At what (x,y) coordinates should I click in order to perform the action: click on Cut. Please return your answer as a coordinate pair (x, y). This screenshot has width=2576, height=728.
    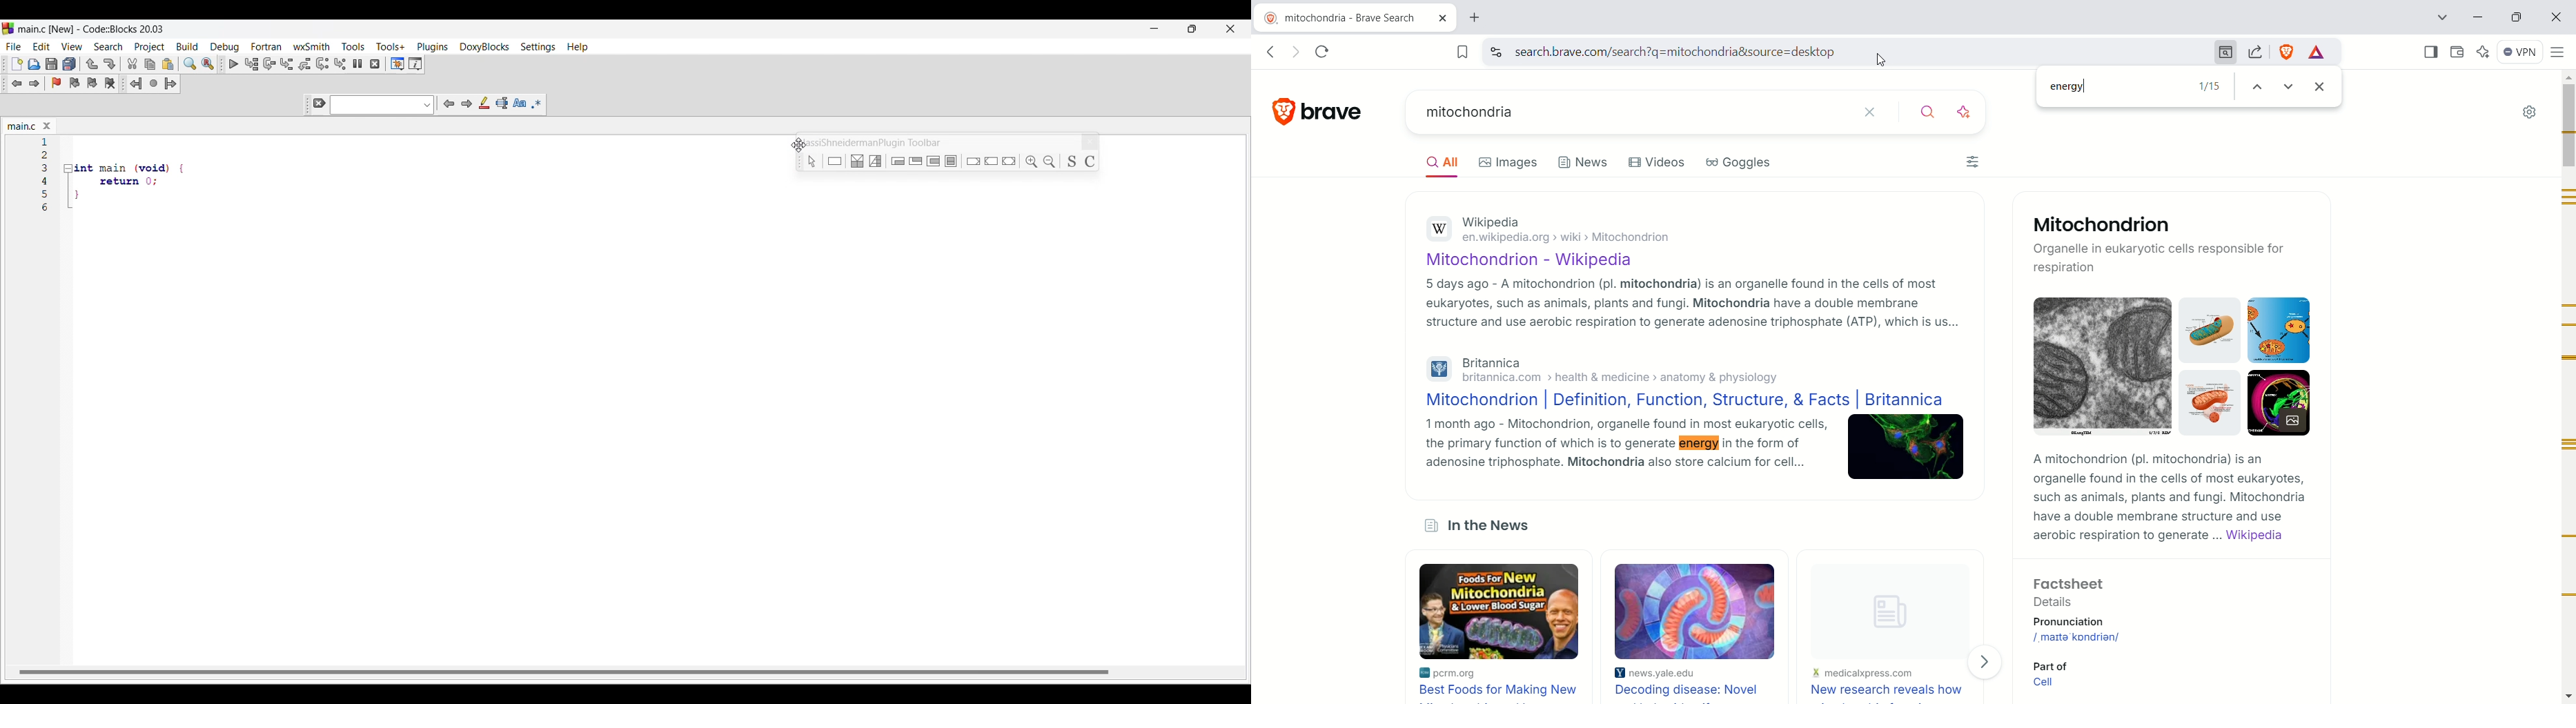
    Looking at the image, I should click on (132, 63).